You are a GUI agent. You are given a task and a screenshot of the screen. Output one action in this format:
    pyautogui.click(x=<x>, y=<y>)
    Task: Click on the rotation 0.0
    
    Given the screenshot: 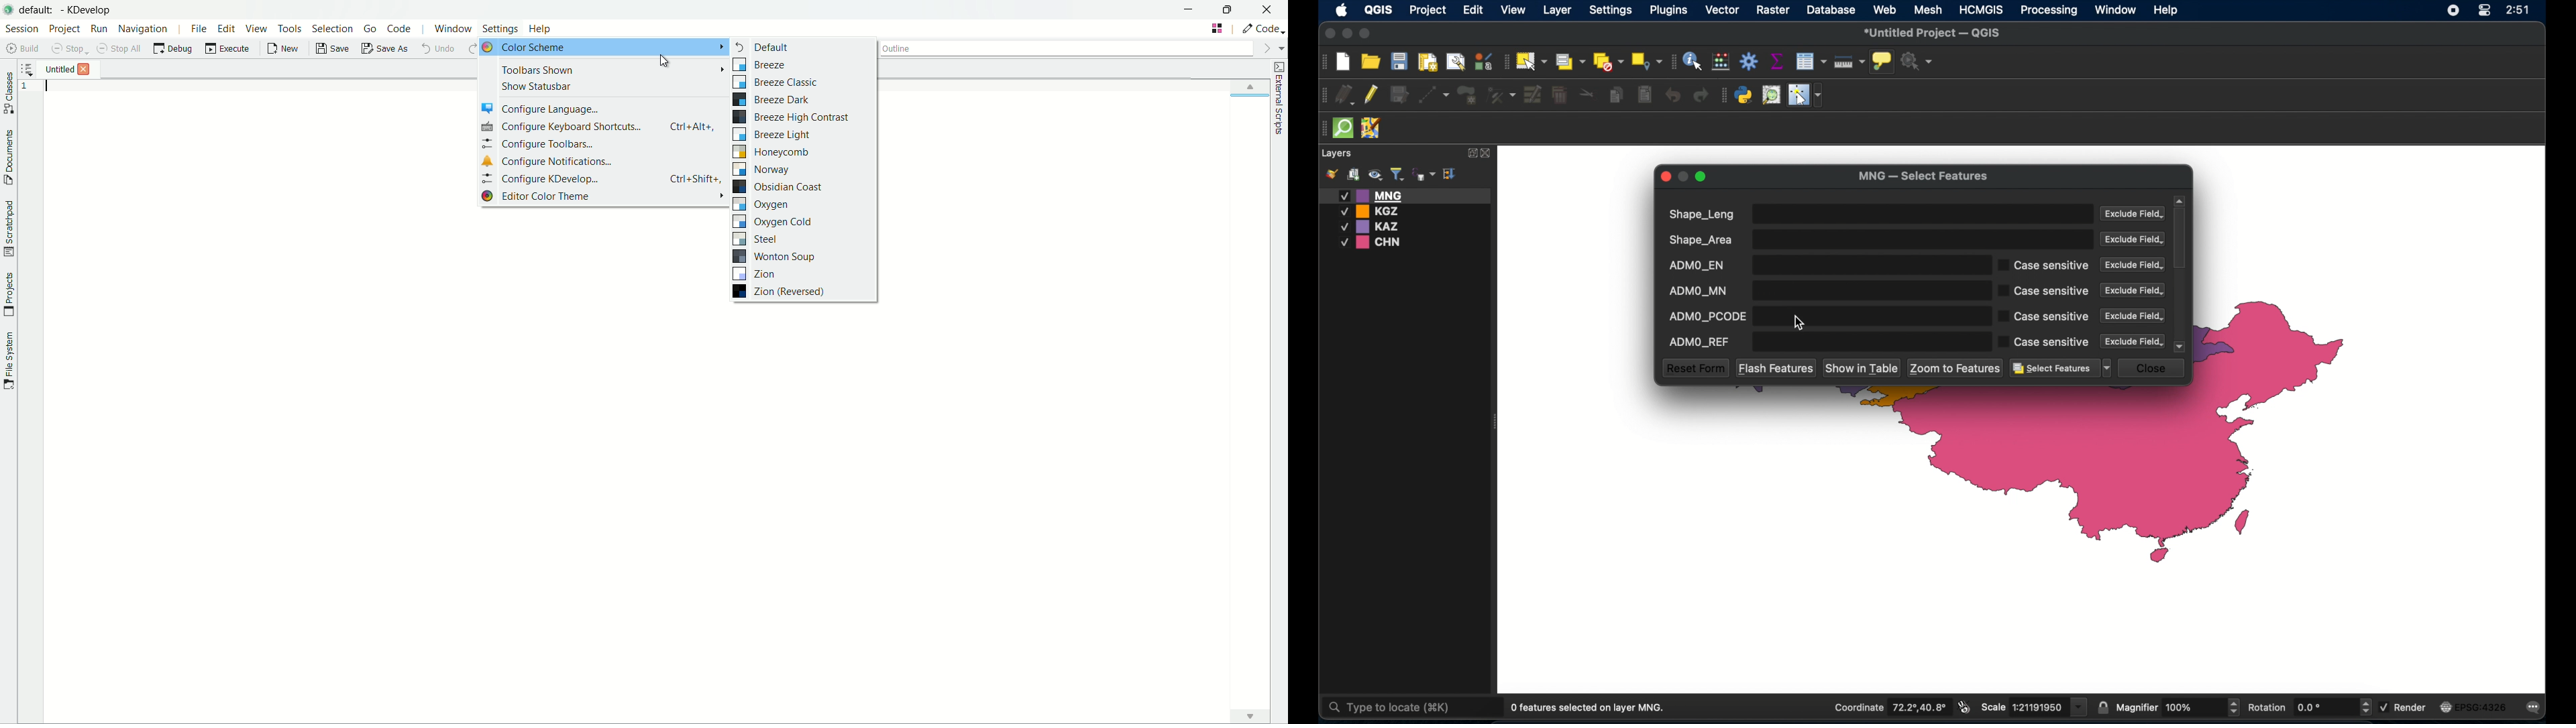 What is the action you would take?
    pyautogui.click(x=2310, y=706)
    